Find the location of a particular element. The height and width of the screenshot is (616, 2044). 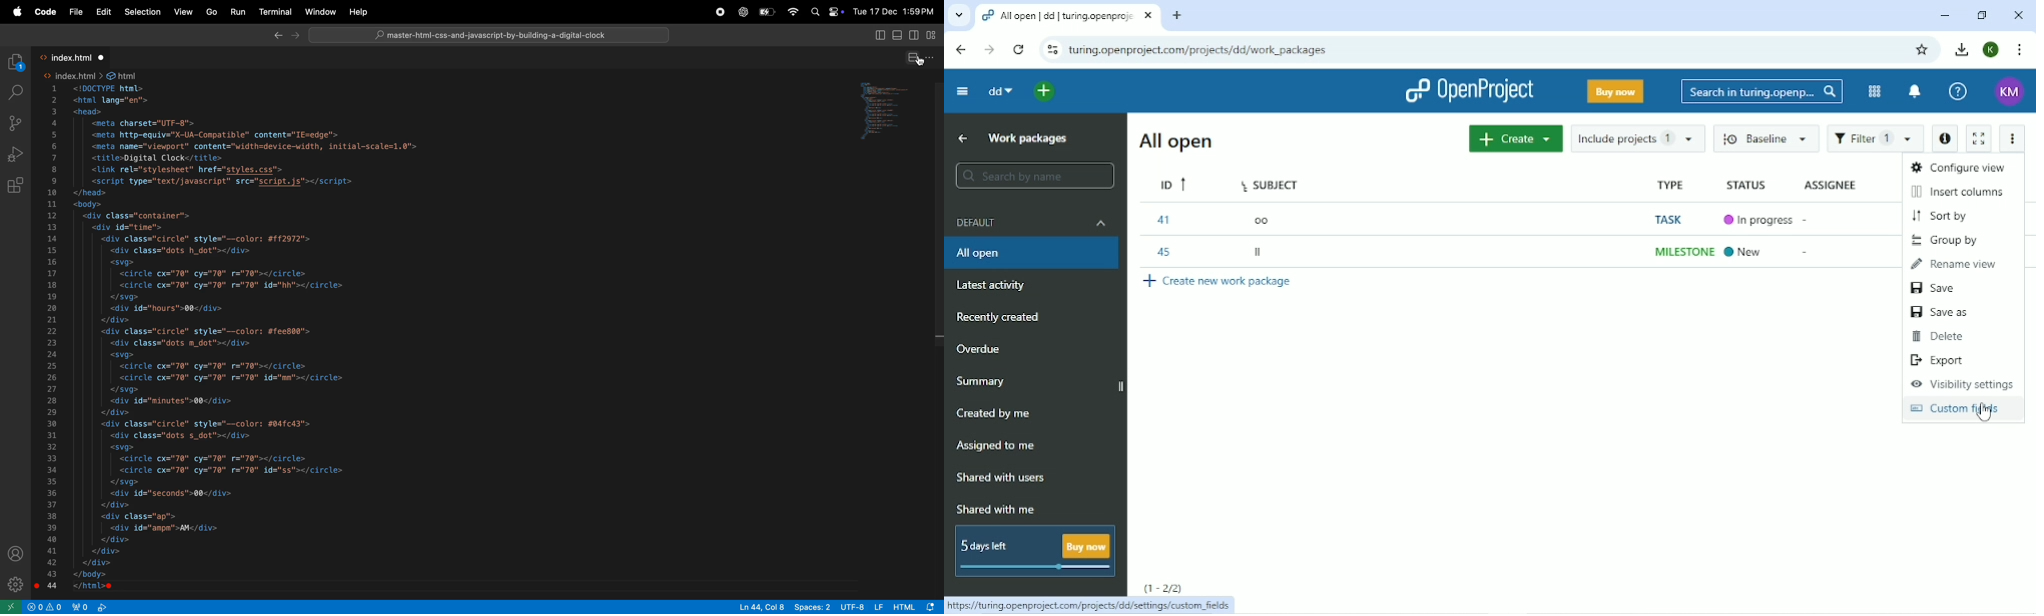

Save is located at coordinates (1937, 289).